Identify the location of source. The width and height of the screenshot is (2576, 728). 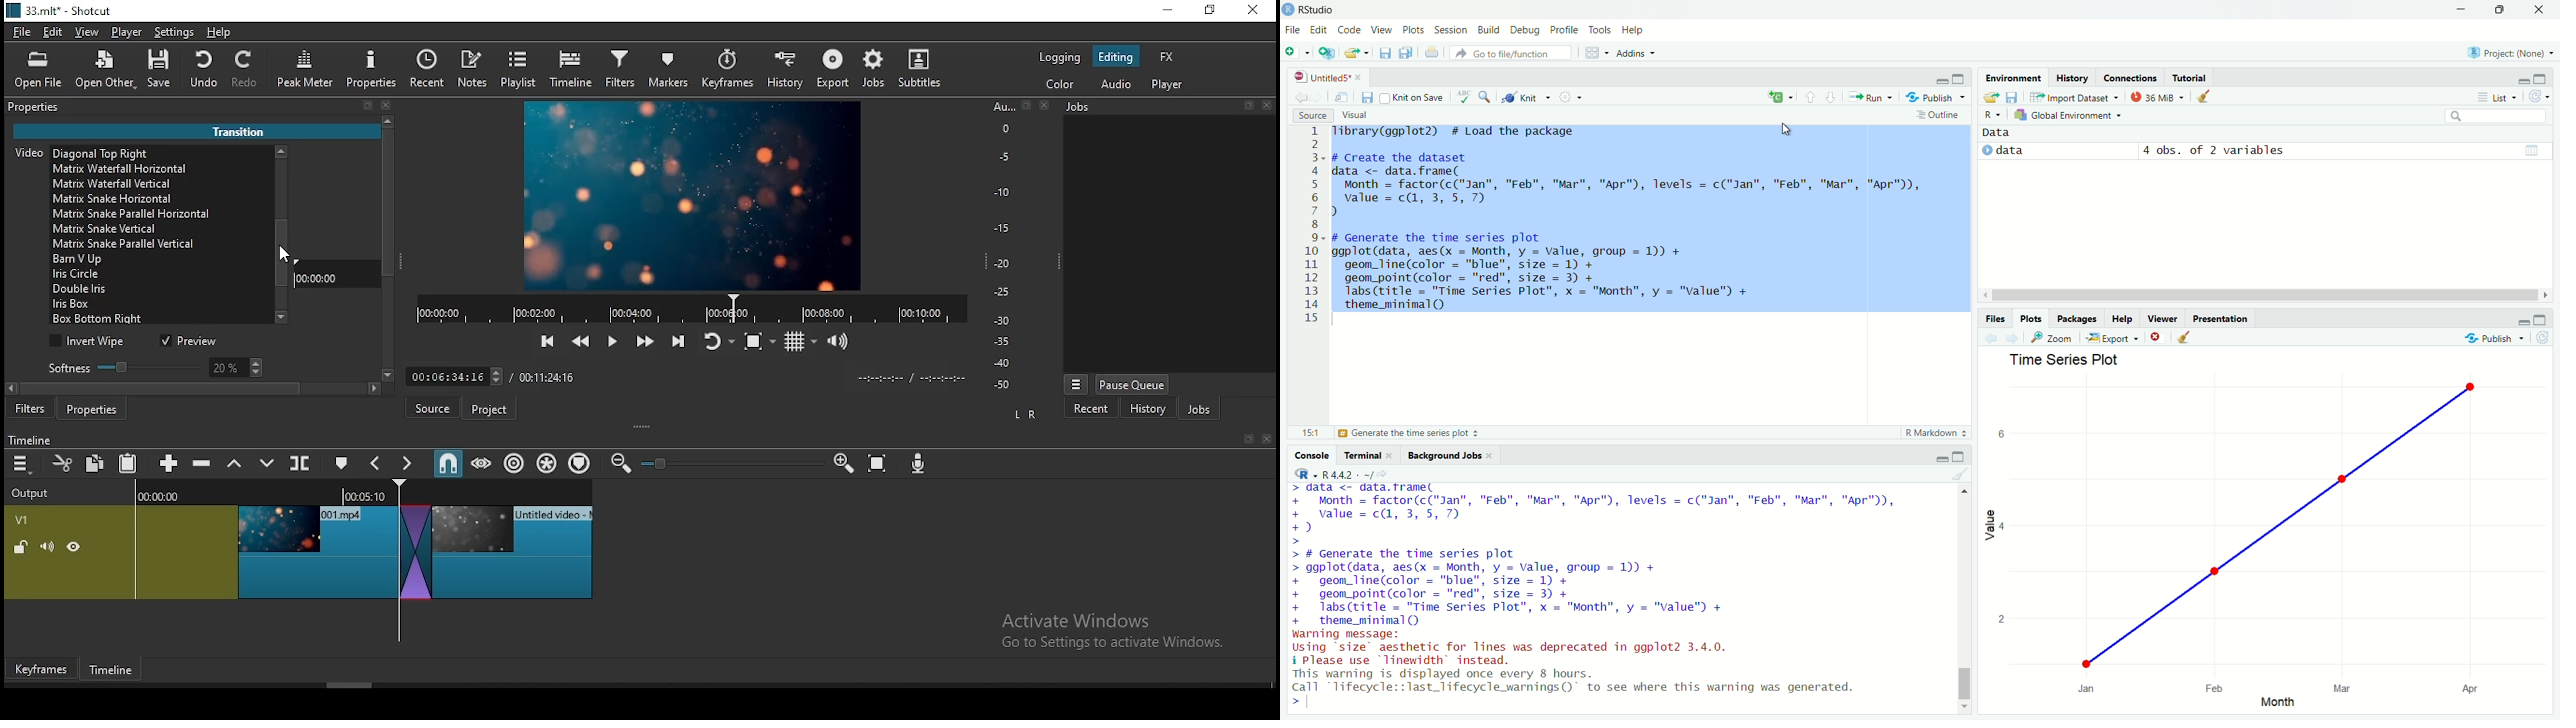
(1310, 115).